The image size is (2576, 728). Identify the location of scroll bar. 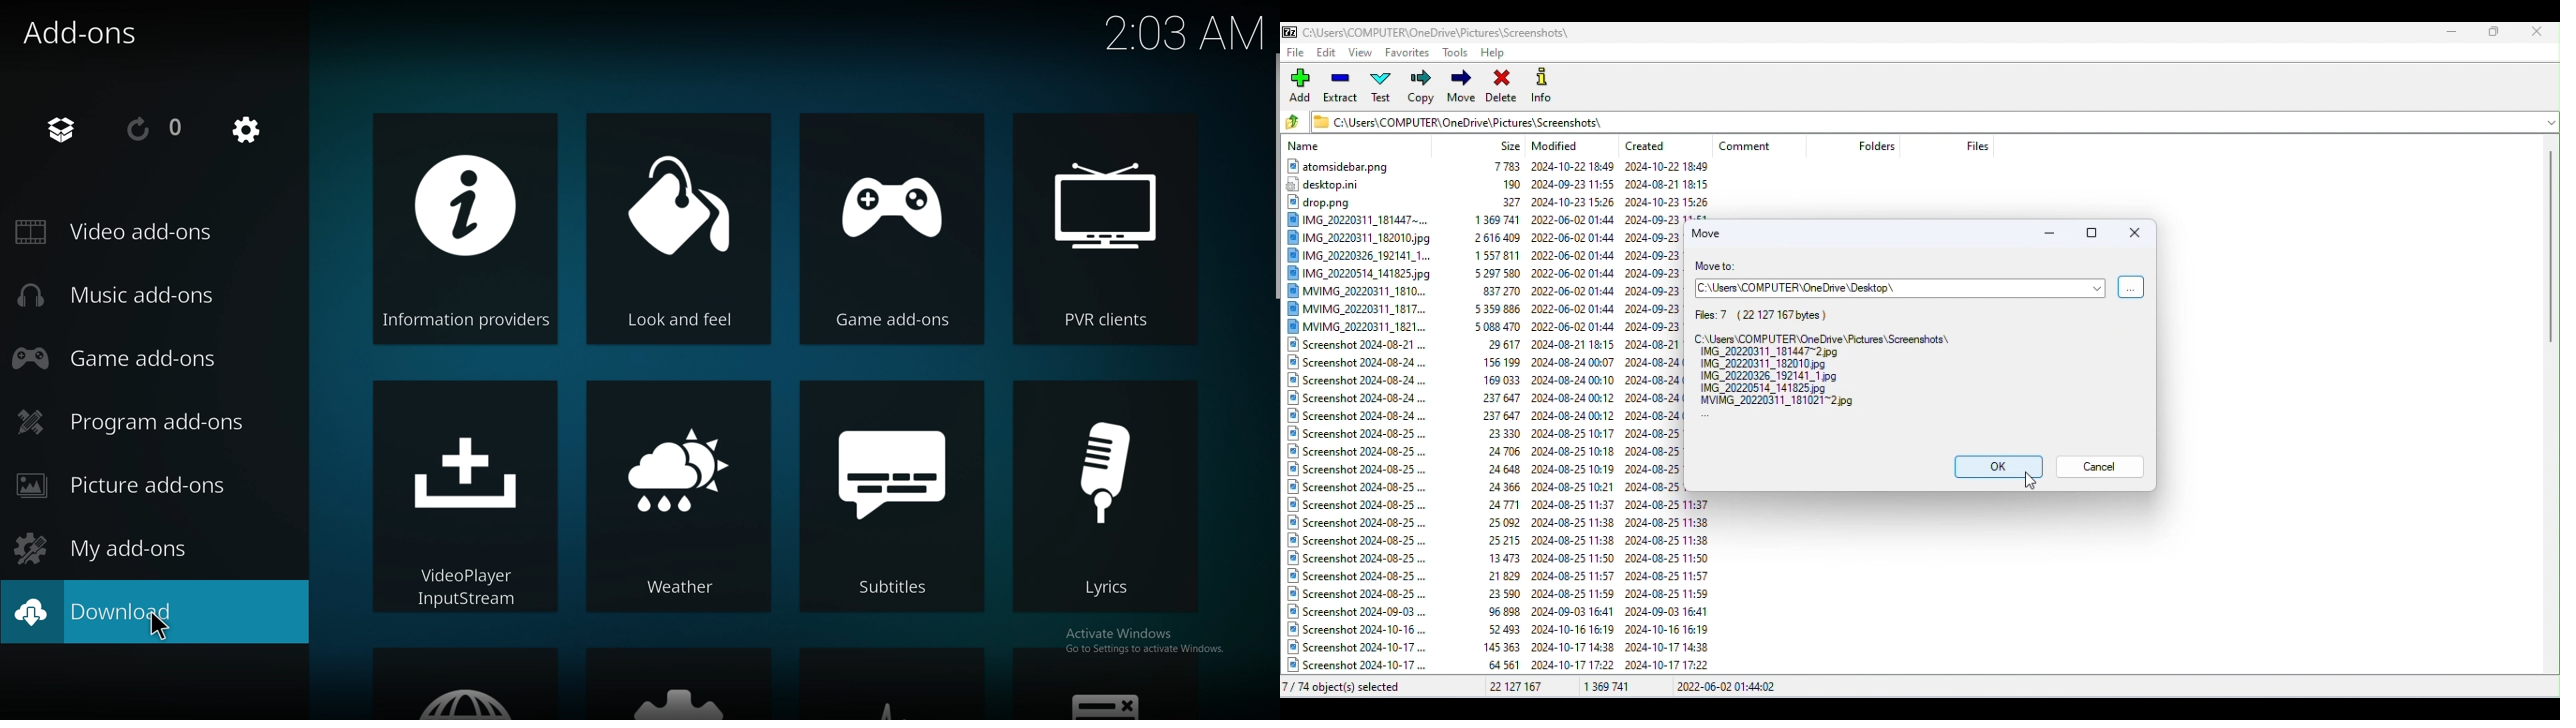
(1276, 177).